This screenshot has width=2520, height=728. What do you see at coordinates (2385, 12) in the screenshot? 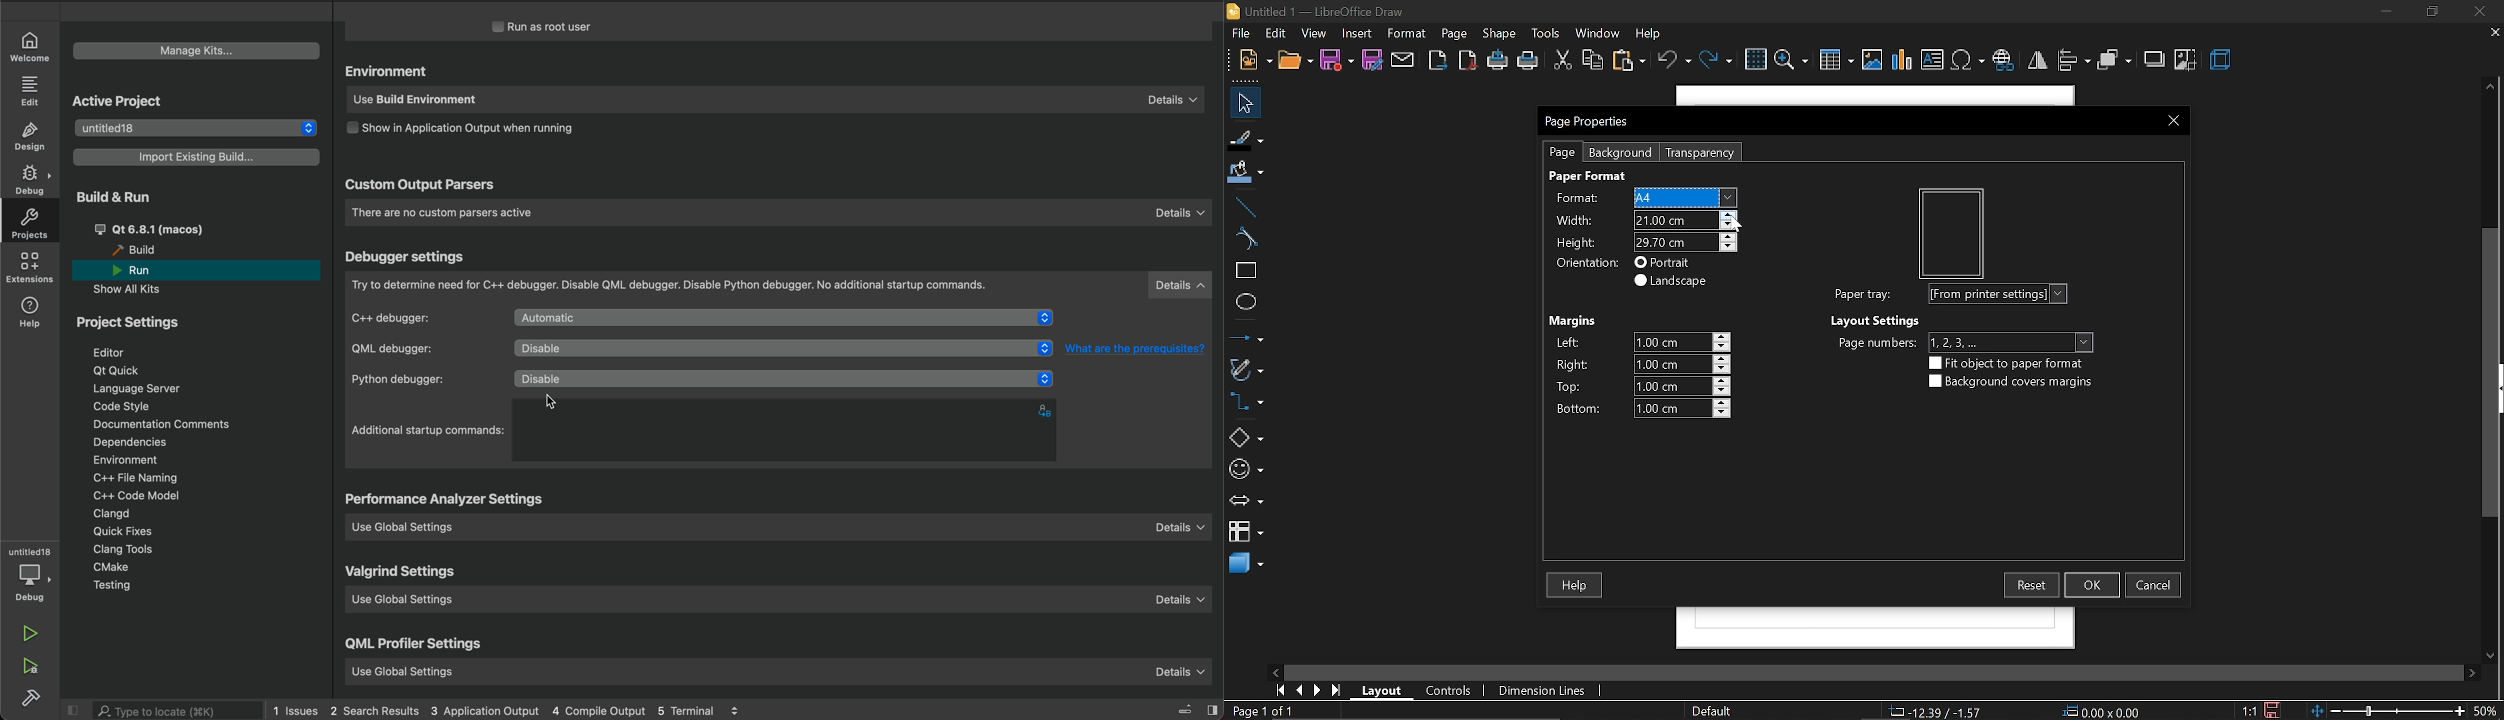
I see `minimize` at bounding box center [2385, 12].